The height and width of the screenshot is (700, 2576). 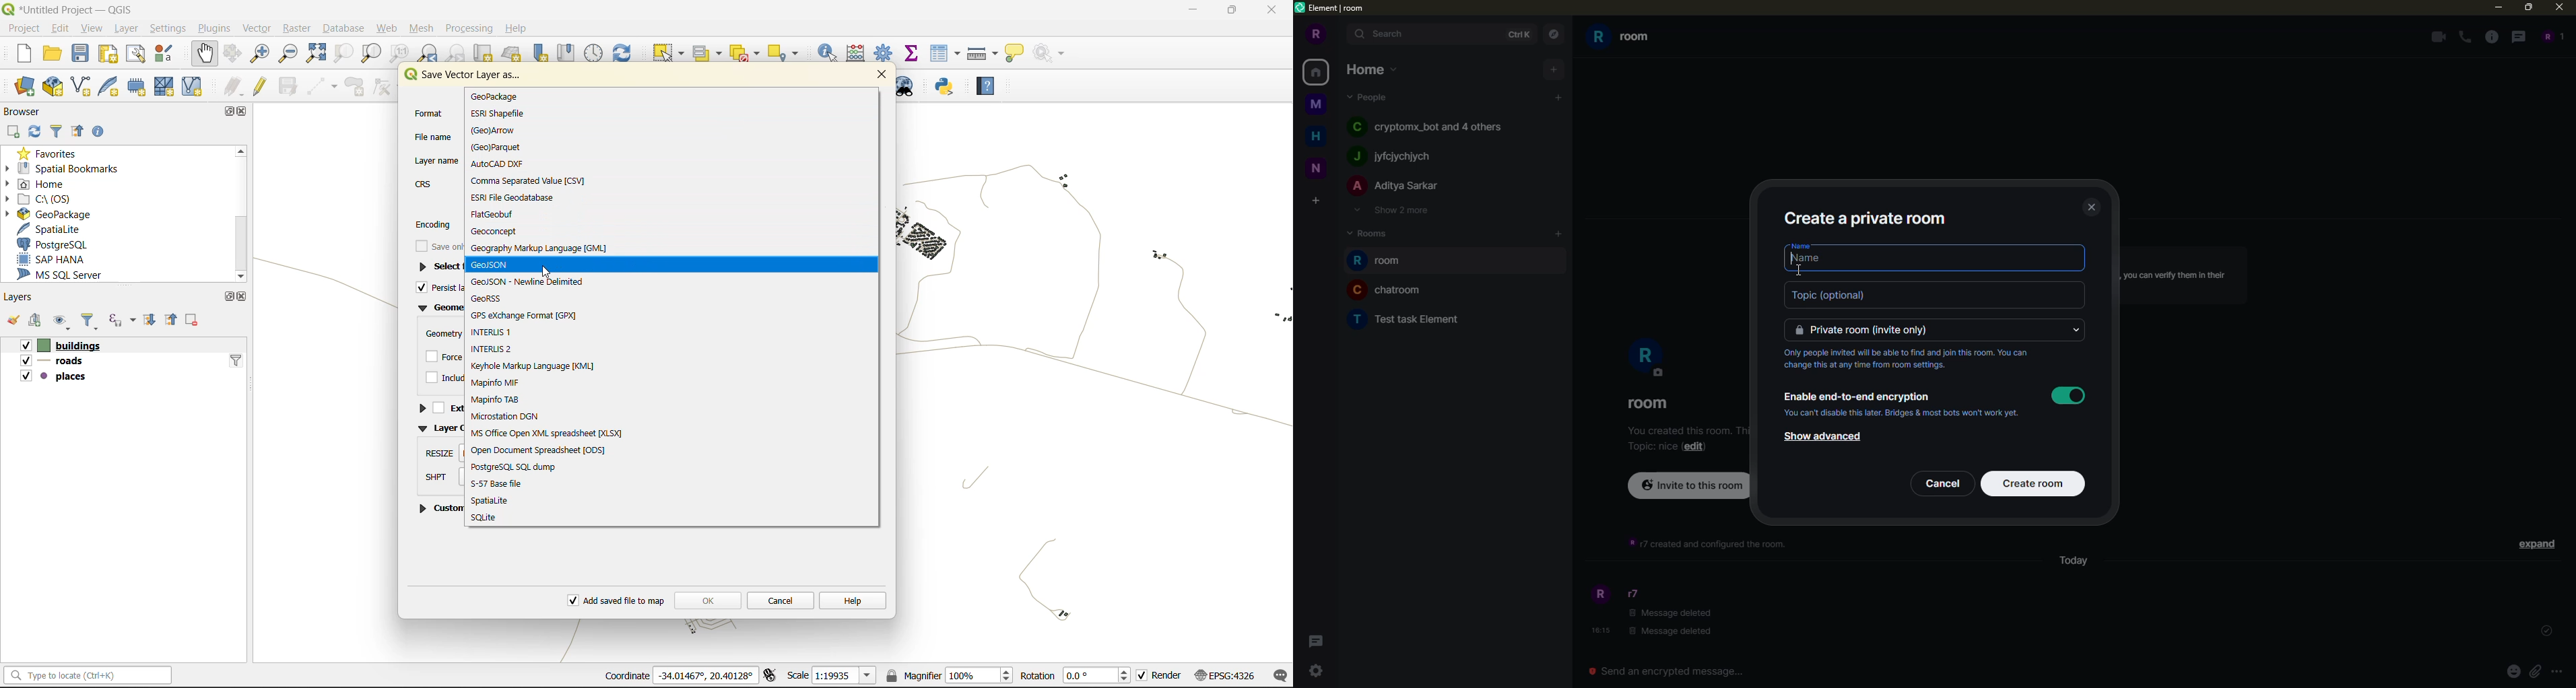 What do you see at coordinates (24, 54) in the screenshot?
I see `new` at bounding box center [24, 54].